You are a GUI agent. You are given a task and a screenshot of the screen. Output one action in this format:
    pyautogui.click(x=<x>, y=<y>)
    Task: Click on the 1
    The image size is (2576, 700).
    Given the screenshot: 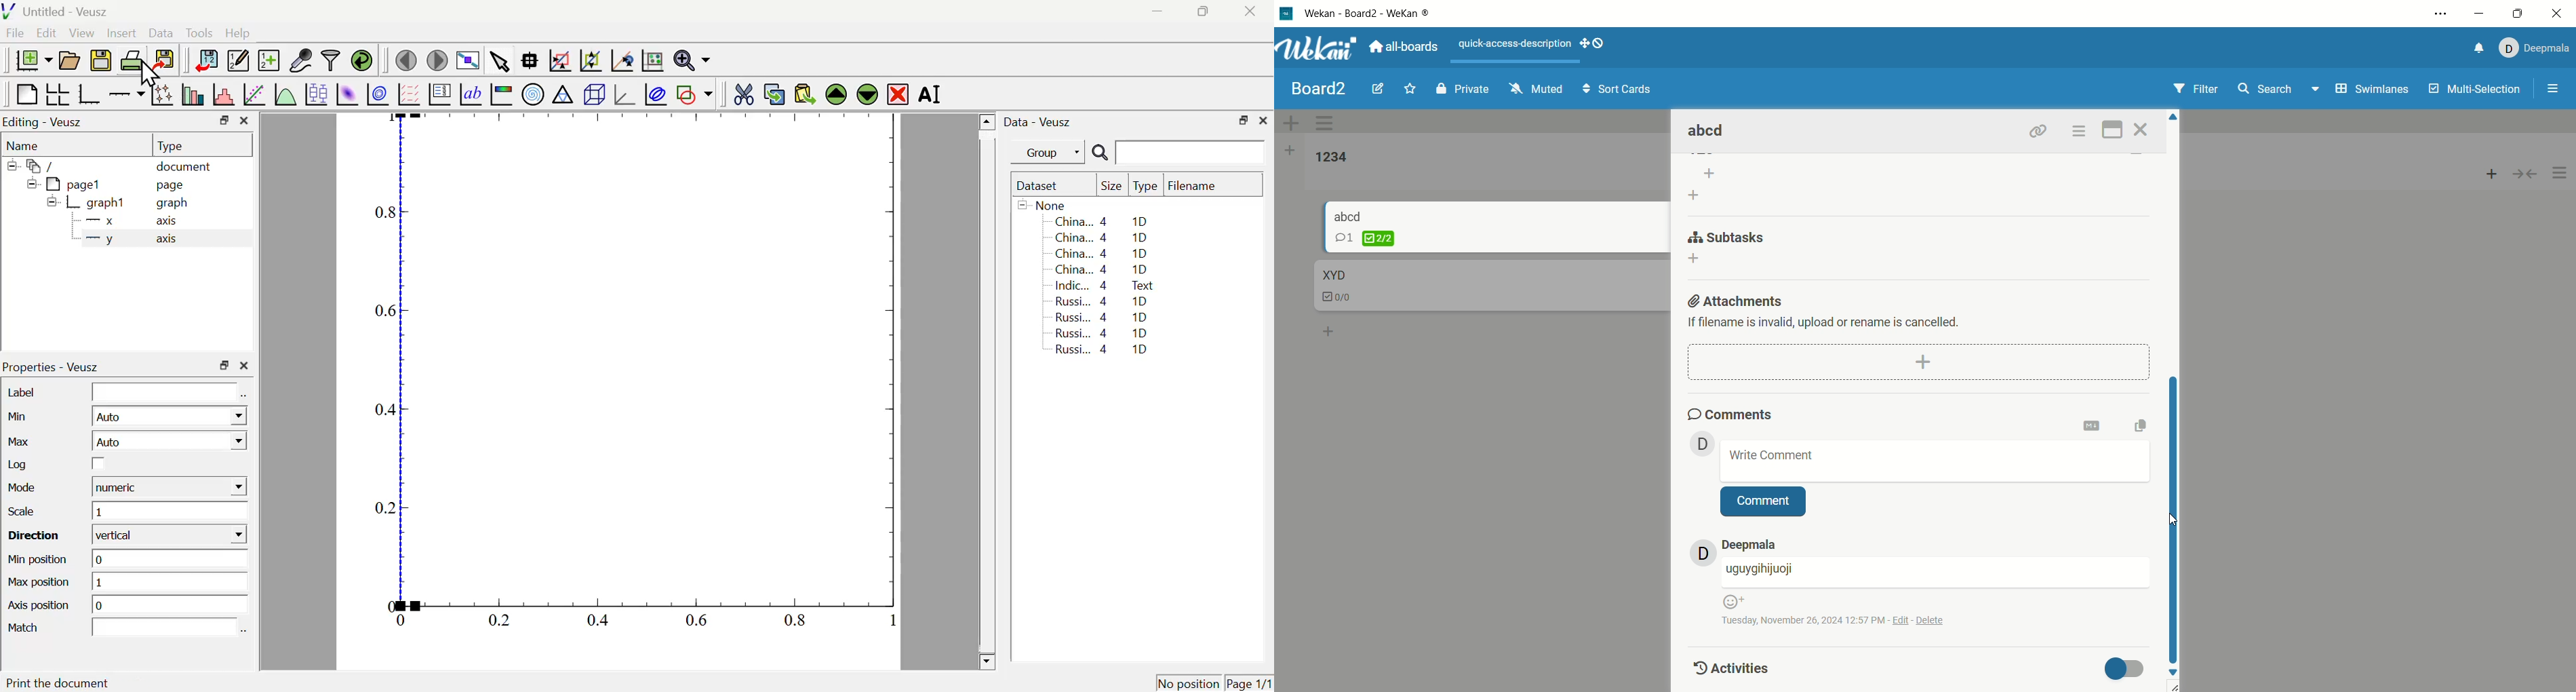 What is the action you would take?
    pyautogui.click(x=169, y=511)
    